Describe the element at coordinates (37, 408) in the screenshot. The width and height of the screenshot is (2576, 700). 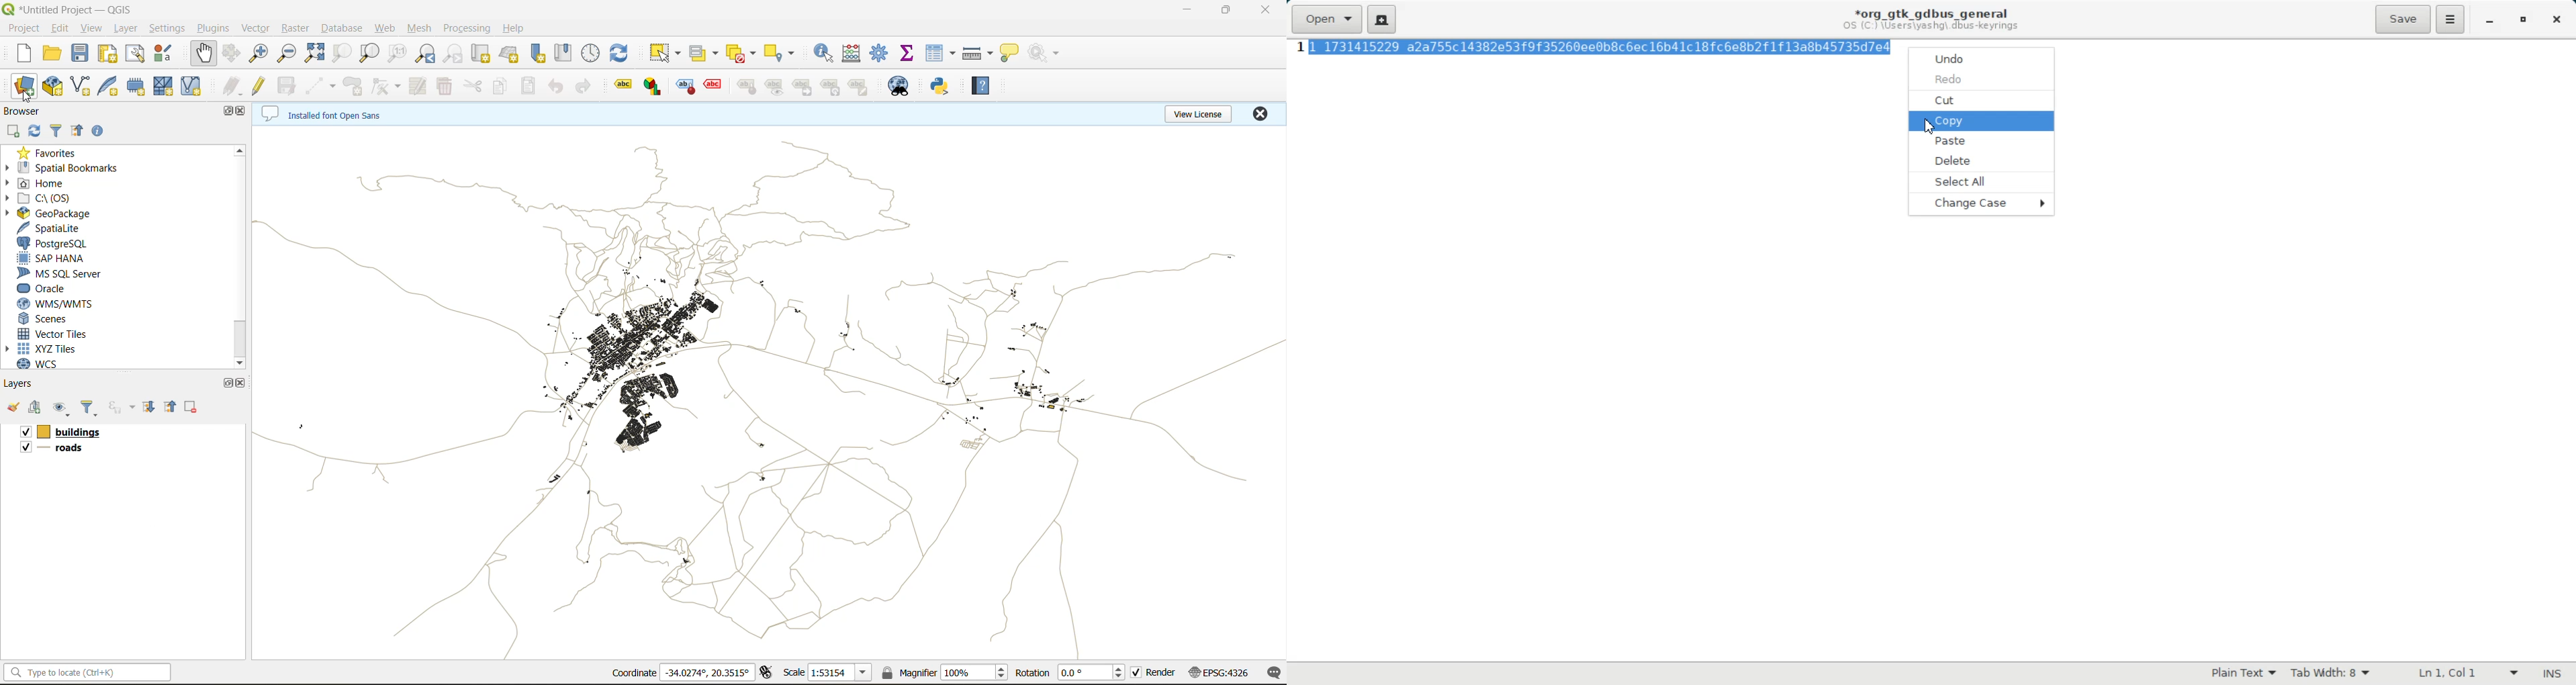
I see `add` at that location.